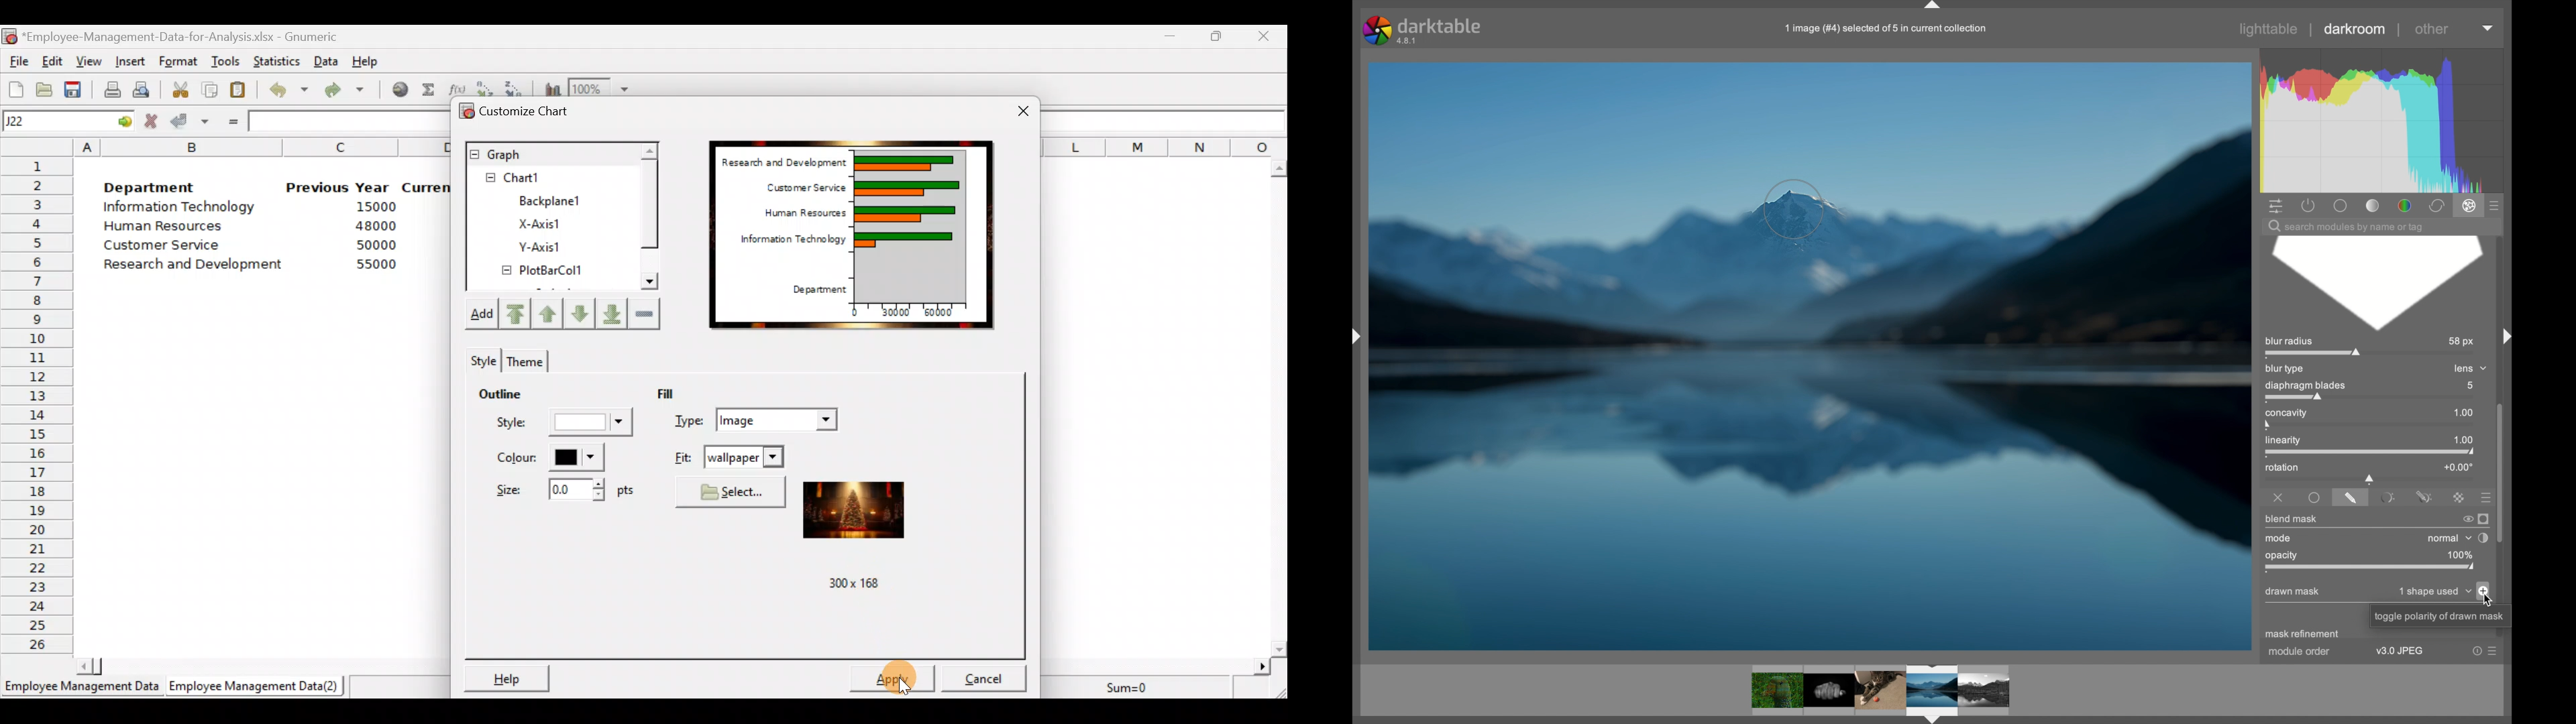 Image resolution: width=2576 pixels, height=728 pixels. I want to click on drag handle, so click(1933, 6).